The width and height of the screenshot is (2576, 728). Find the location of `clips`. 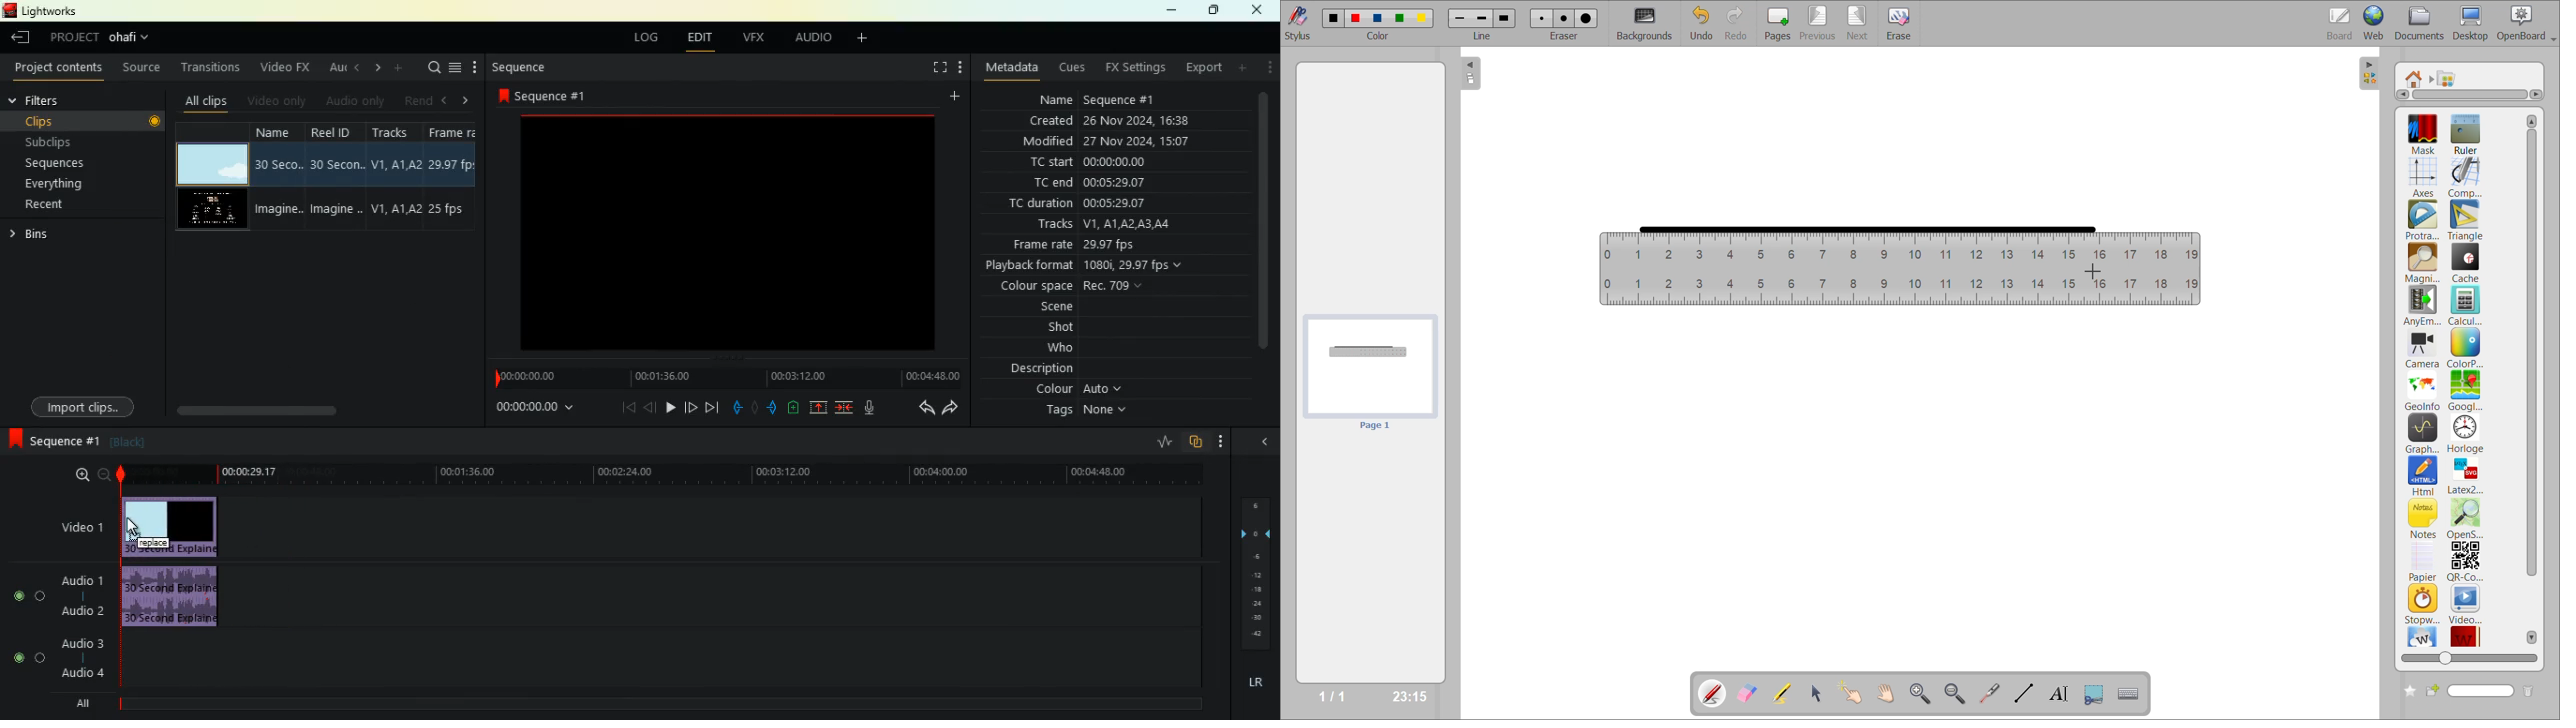

clips is located at coordinates (91, 122).